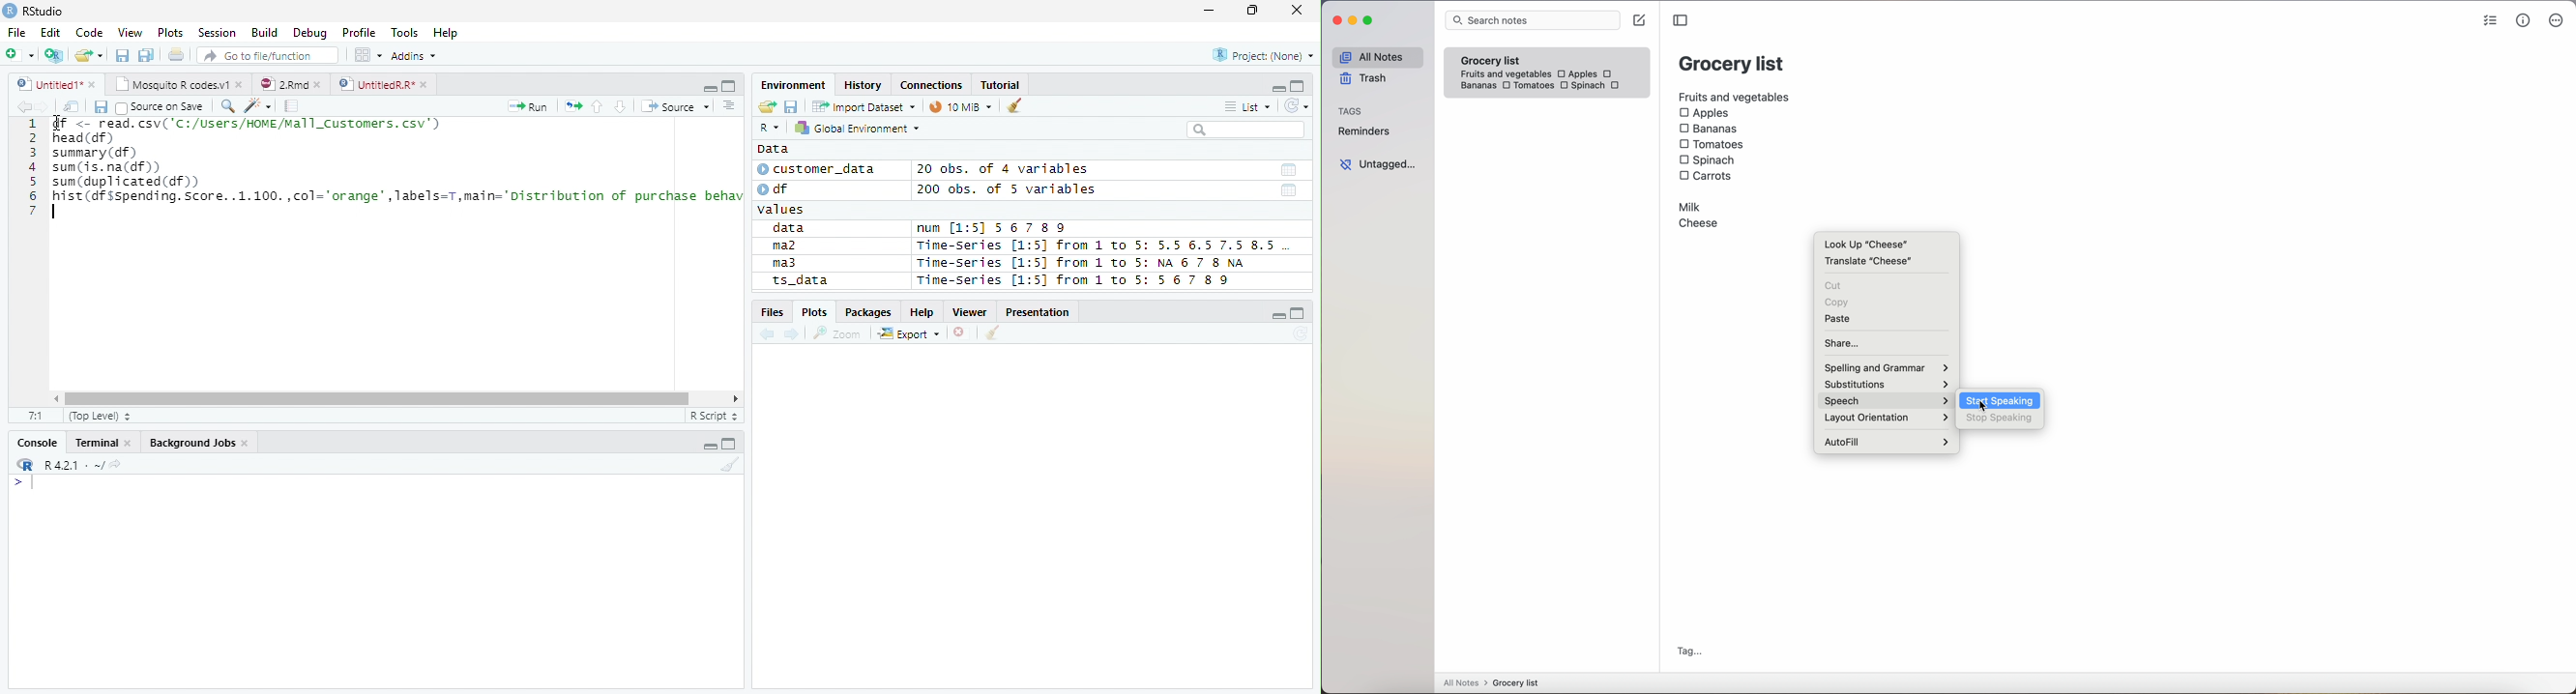 The height and width of the screenshot is (700, 2576). Describe the element at coordinates (21, 106) in the screenshot. I see `Previous` at that location.